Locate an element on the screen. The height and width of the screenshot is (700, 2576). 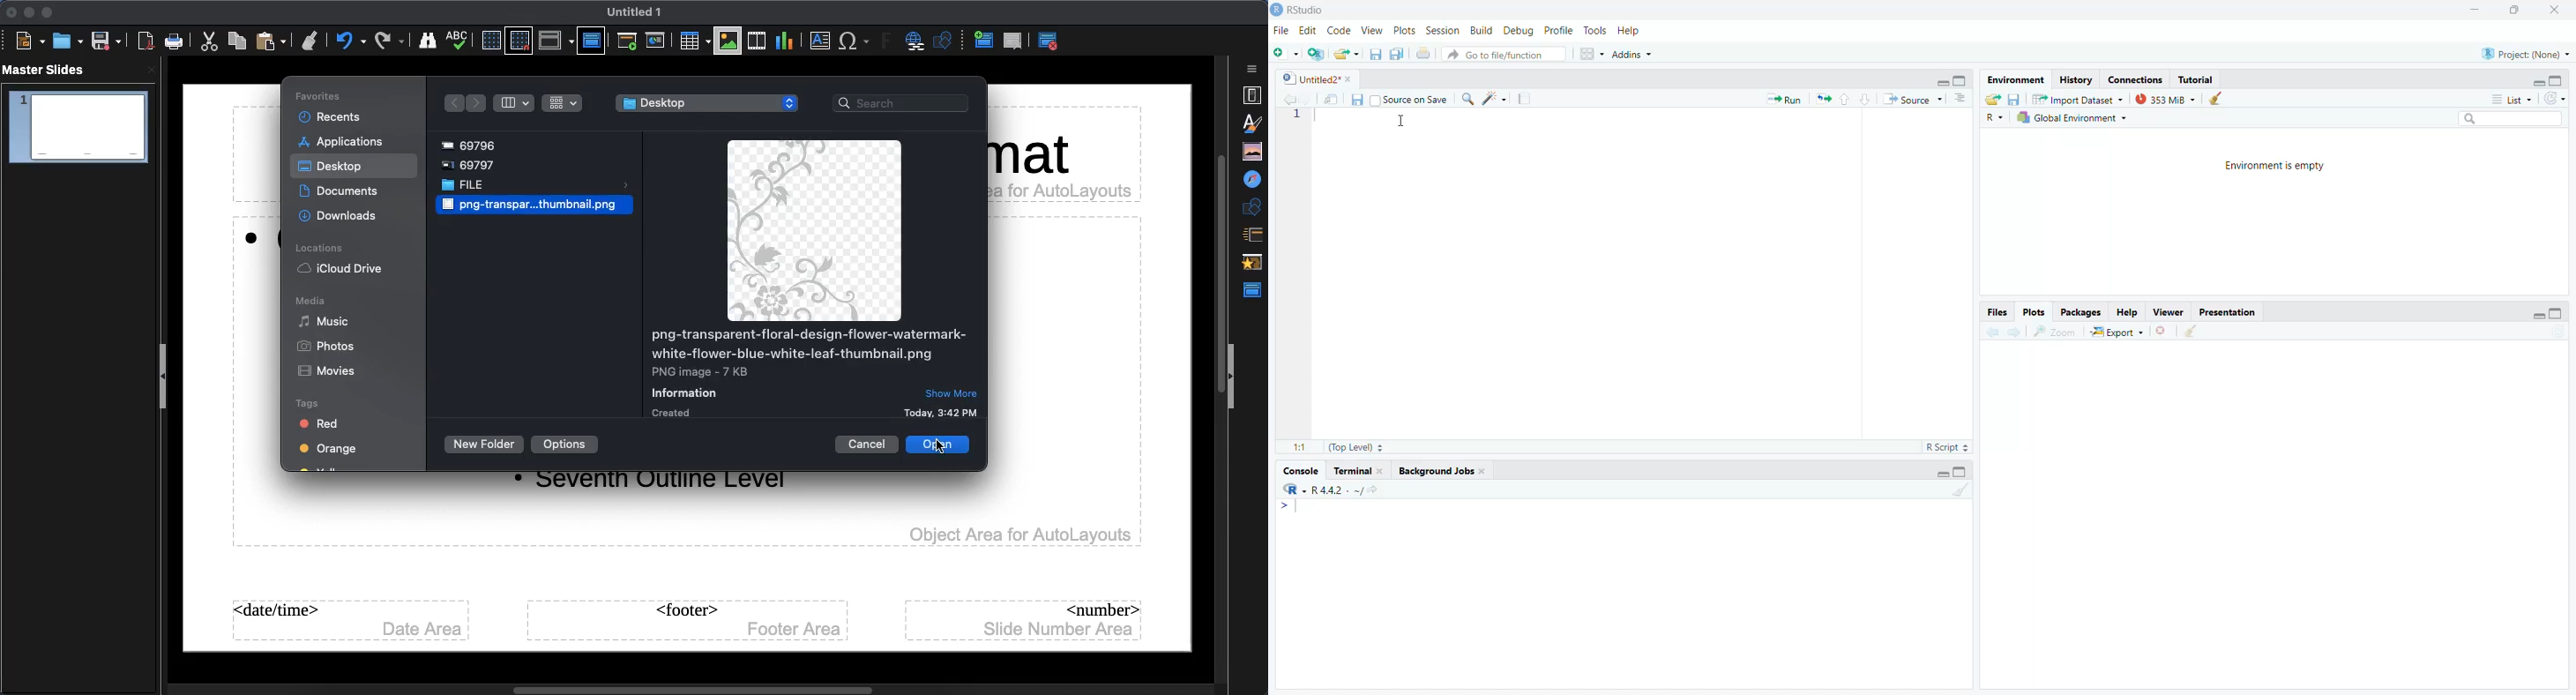
‘R-R442. ~/ is located at coordinates (1334, 491).